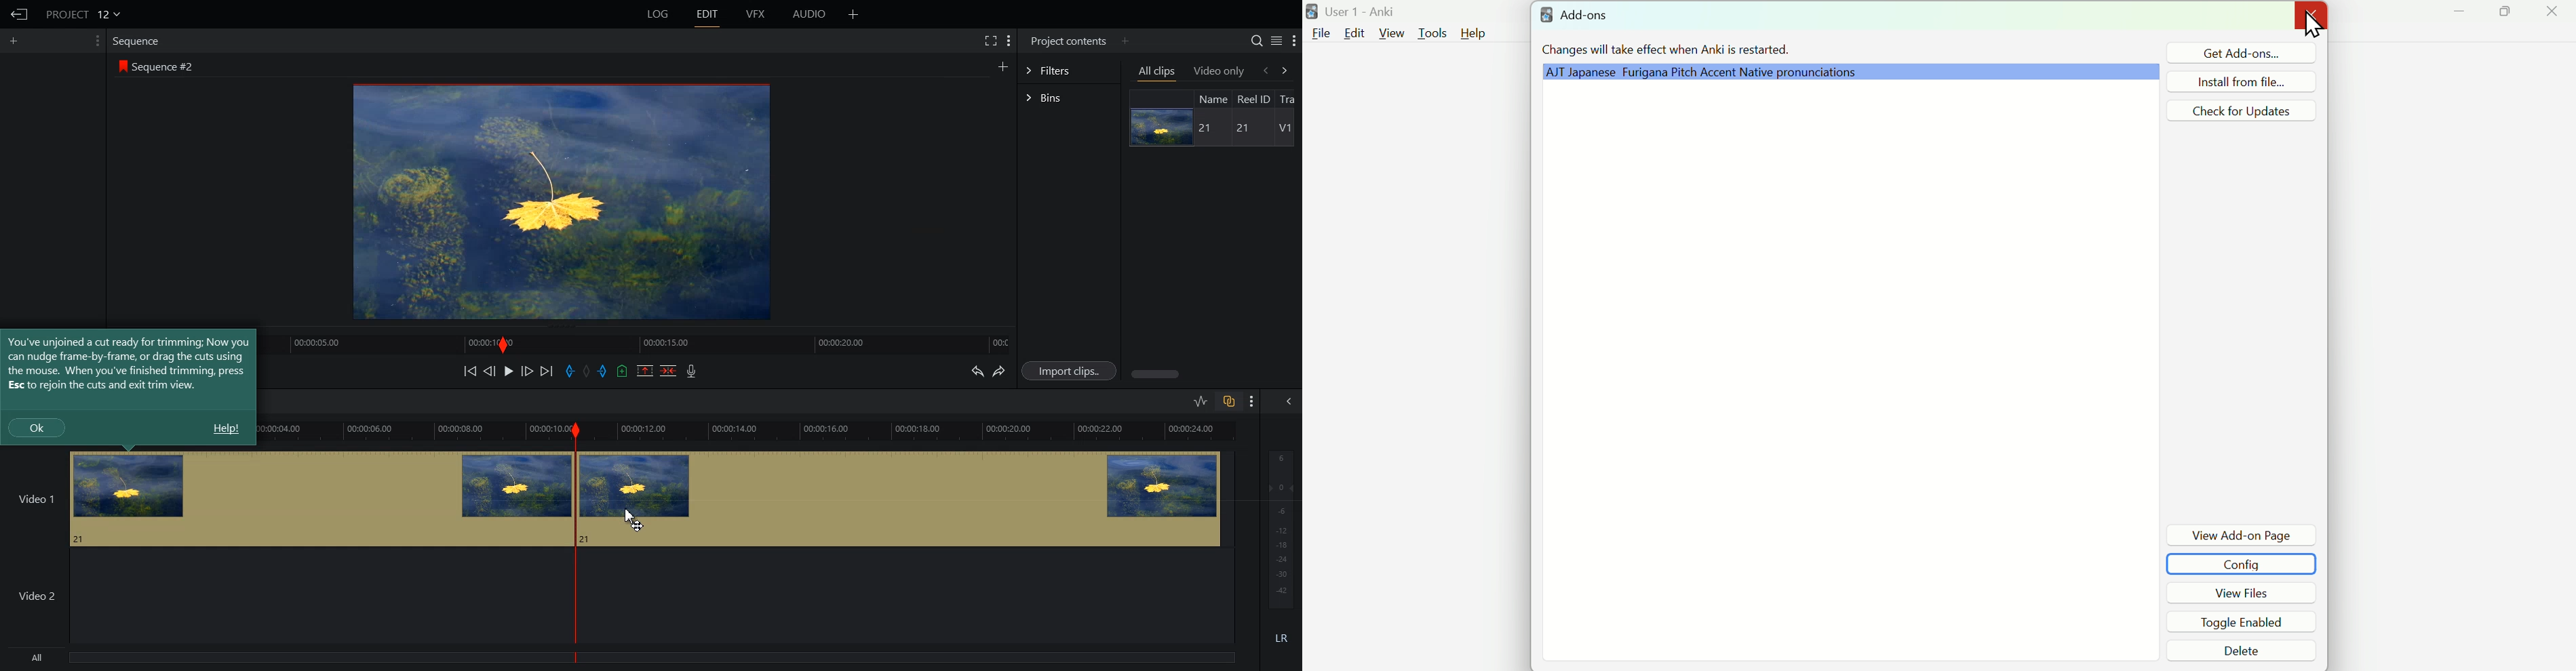  What do you see at coordinates (1158, 72) in the screenshot?
I see `All clips` at bounding box center [1158, 72].